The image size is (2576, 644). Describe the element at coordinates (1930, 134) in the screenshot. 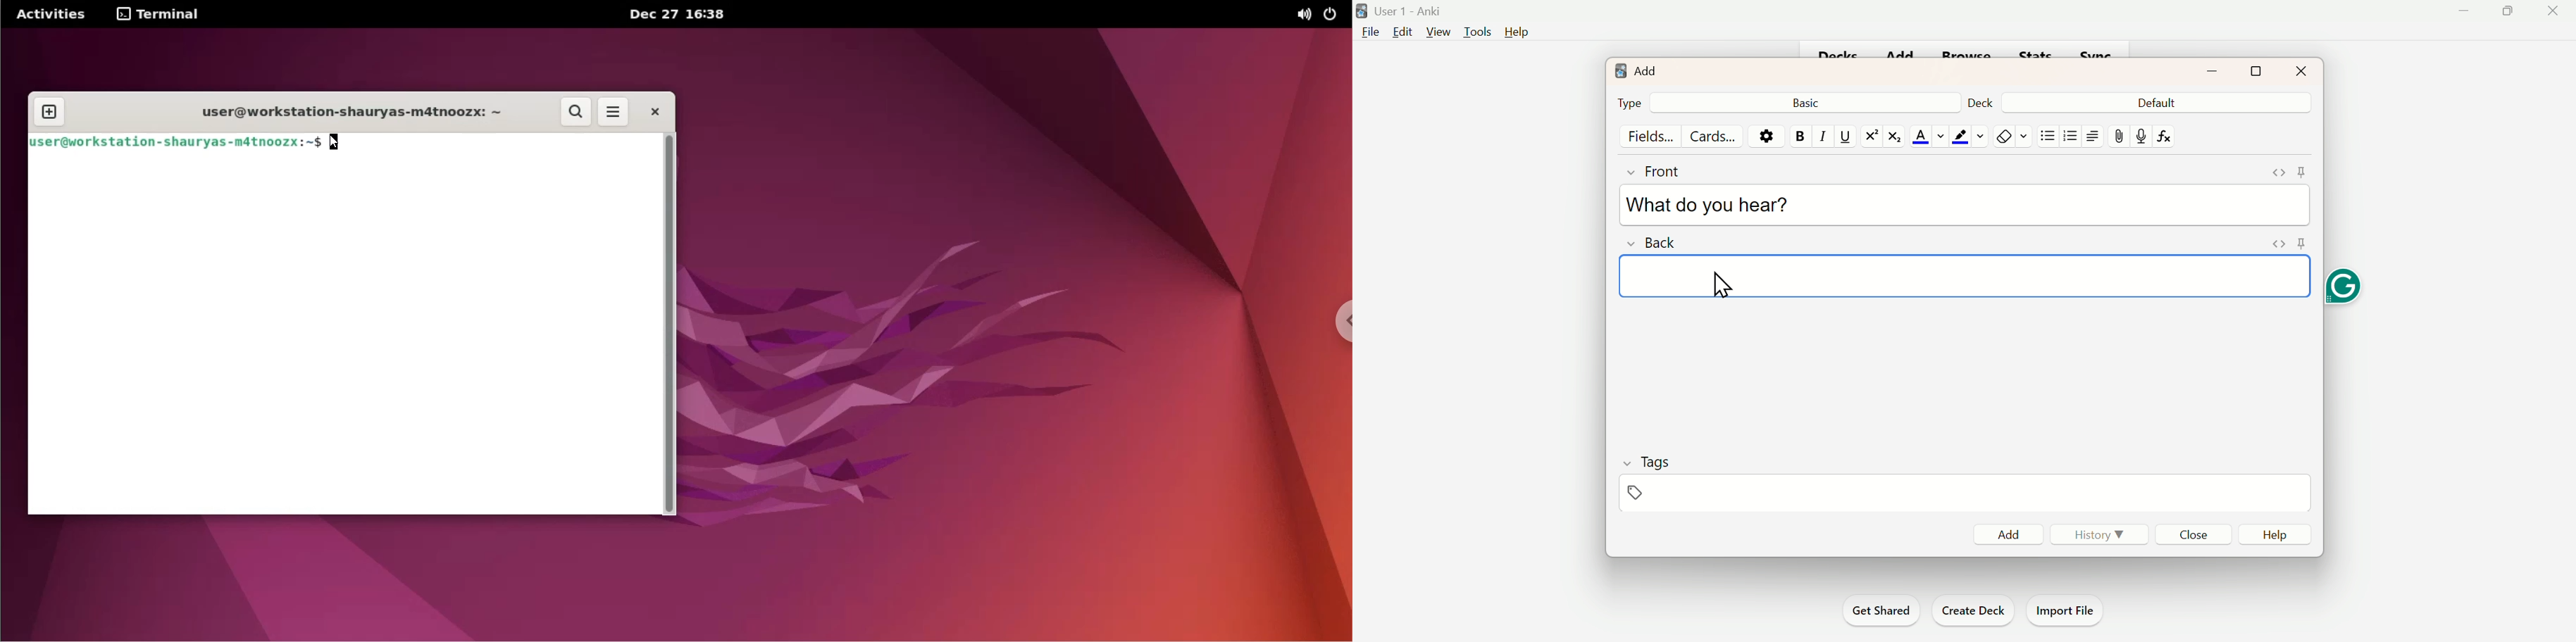

I see `Text Color` at that location.